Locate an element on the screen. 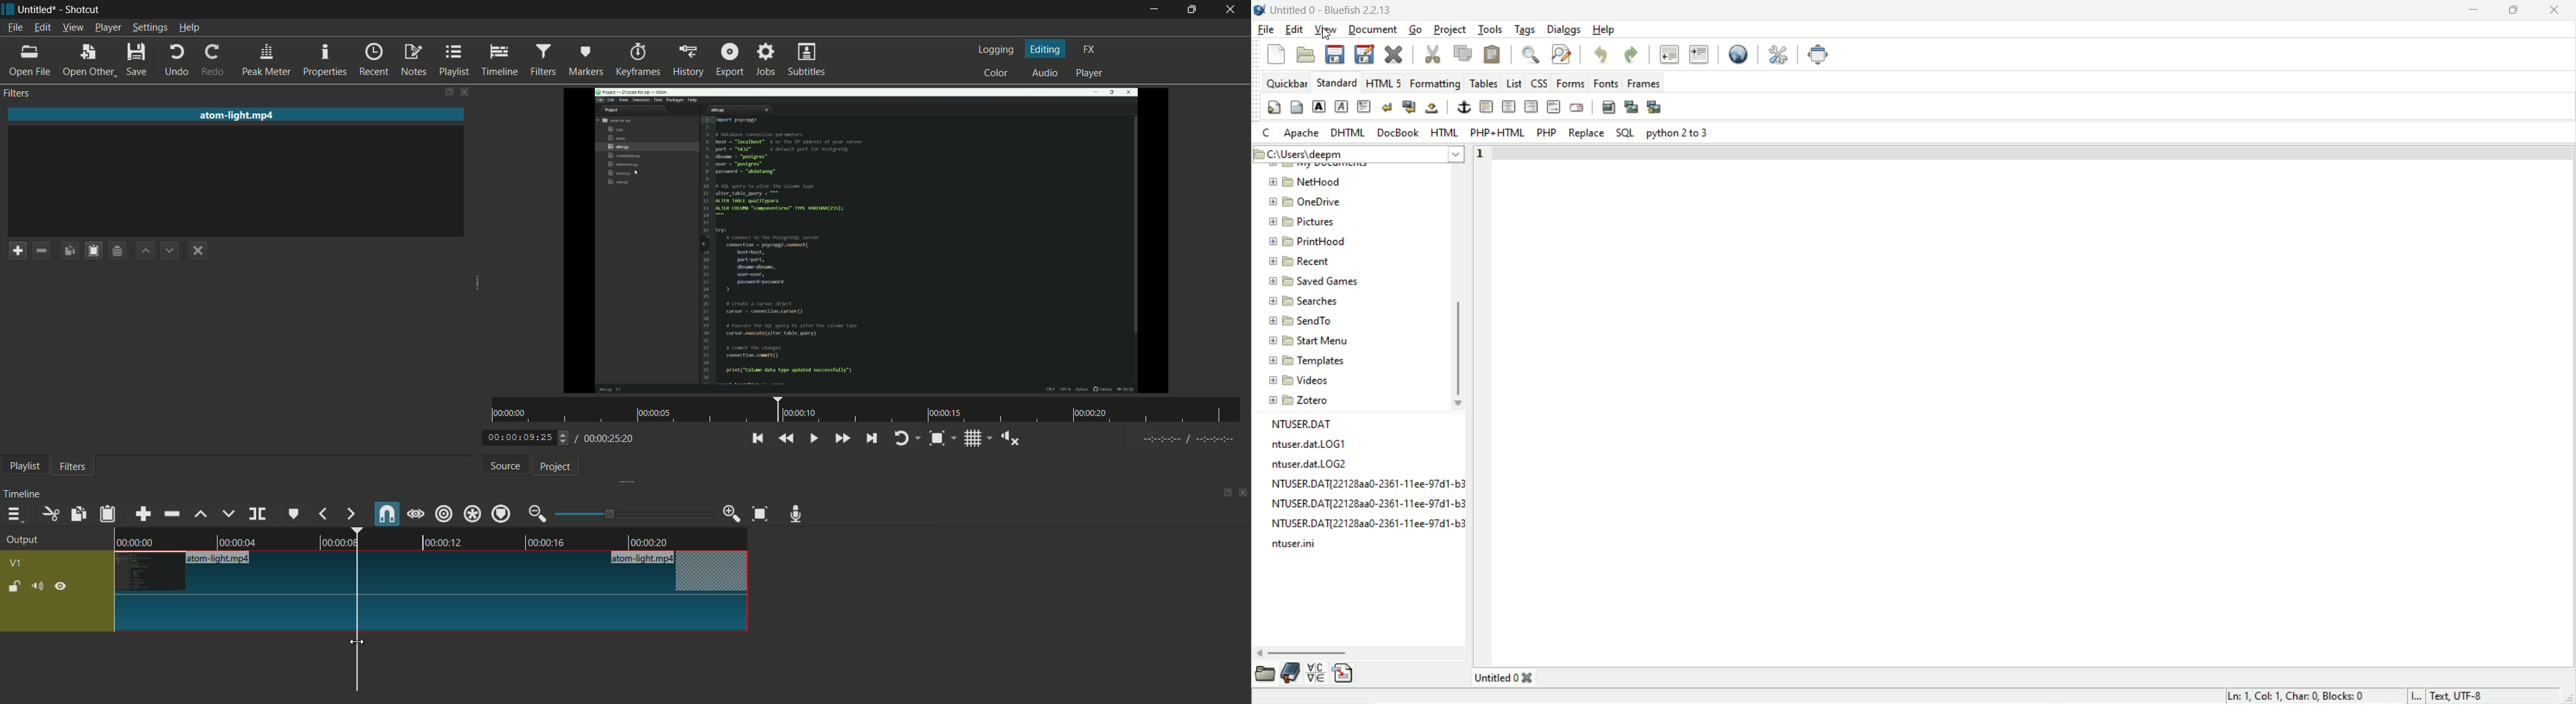  Standard is located at coordinates (1337, 81).